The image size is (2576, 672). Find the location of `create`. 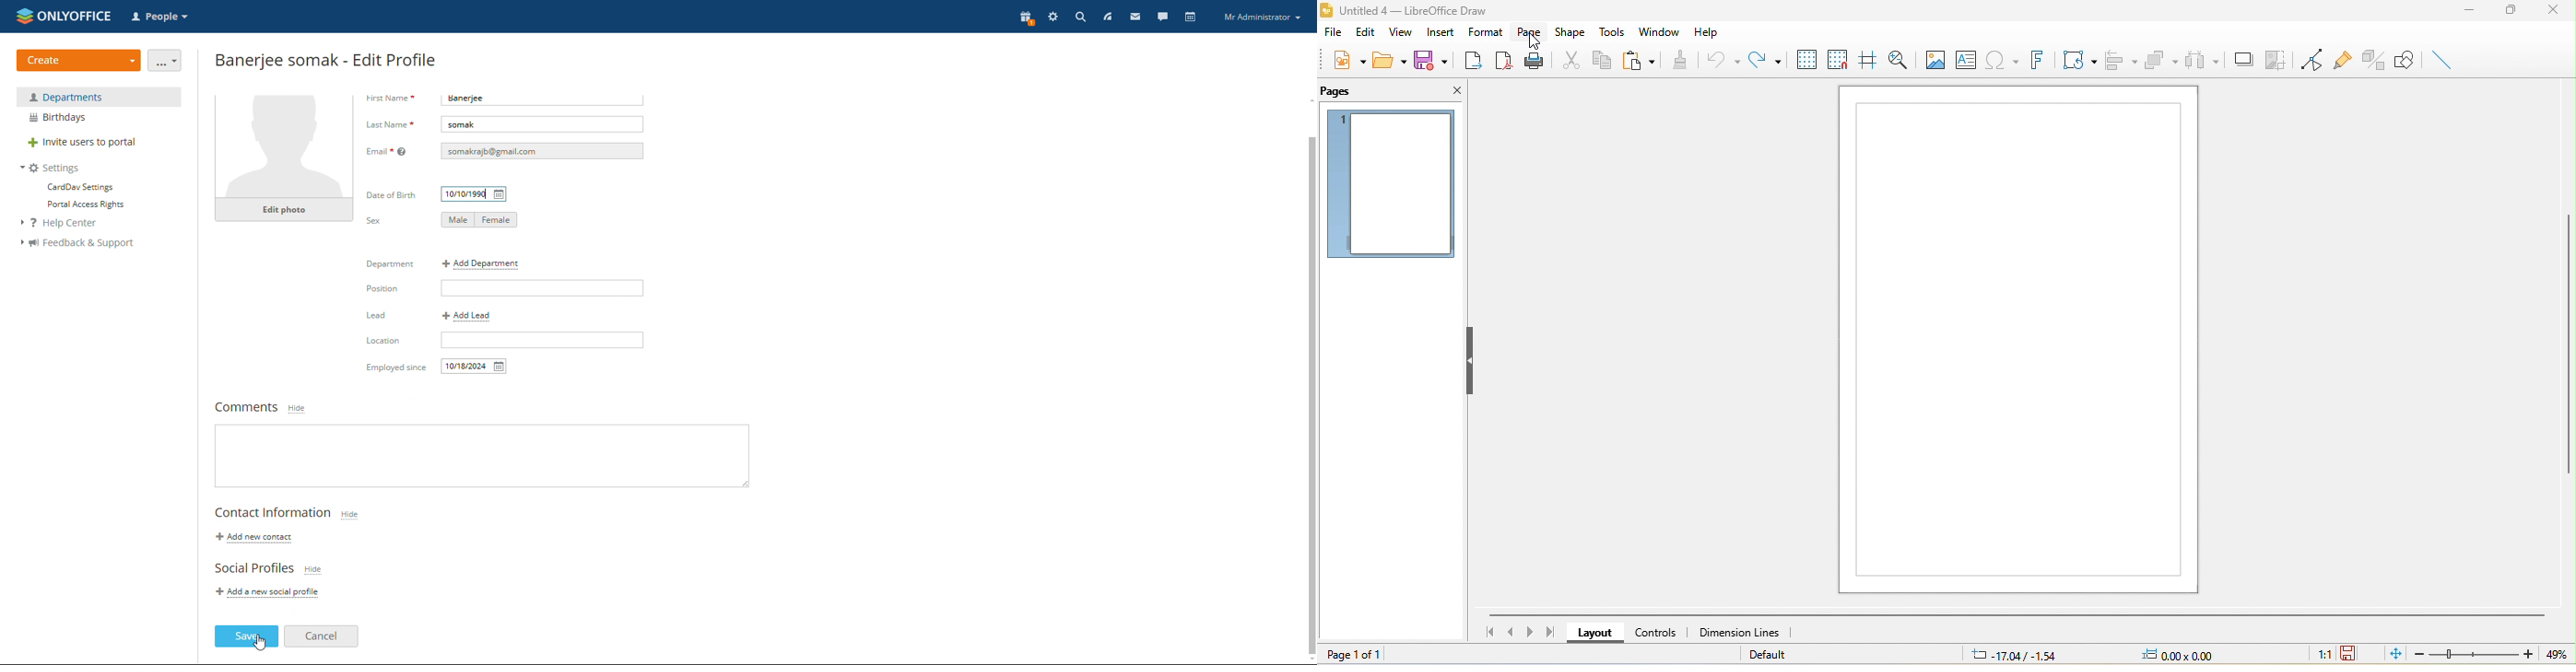

create is located at coordinates (79, 60).